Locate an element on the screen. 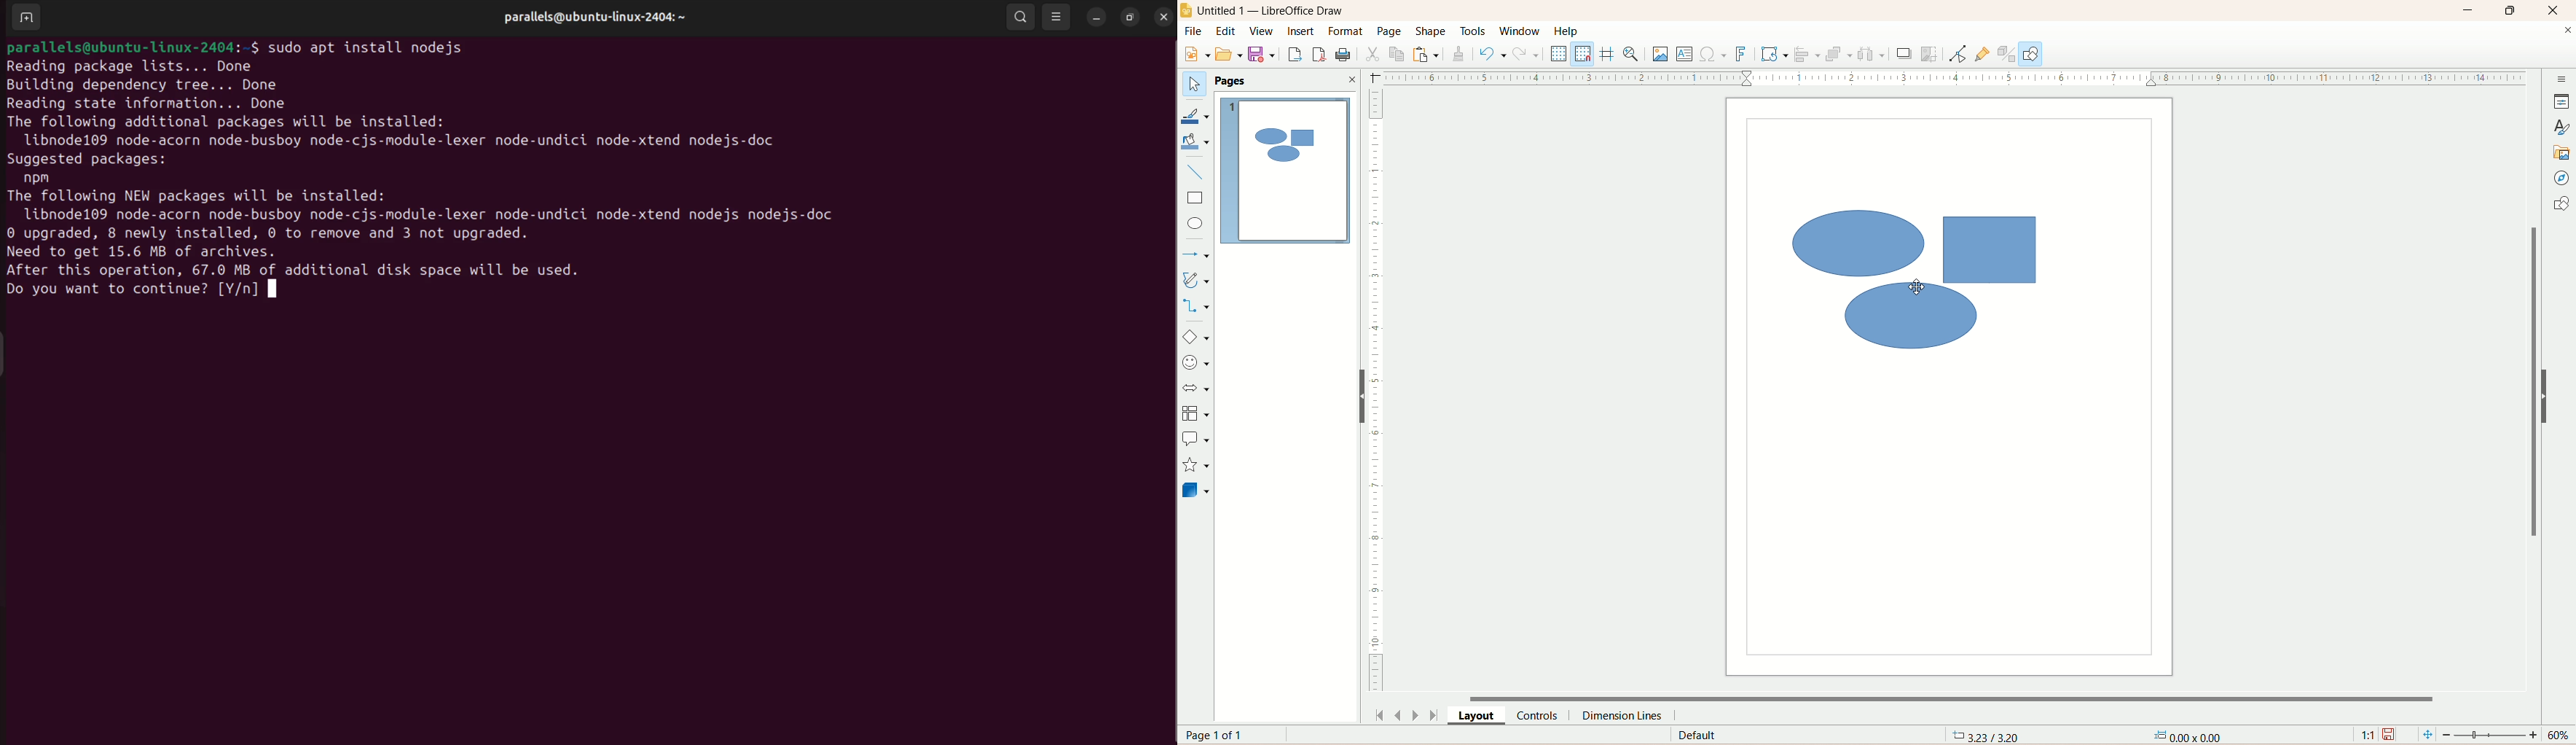 The image size is (2576, 756). scalling factor is located at coordinates (2368, 733).